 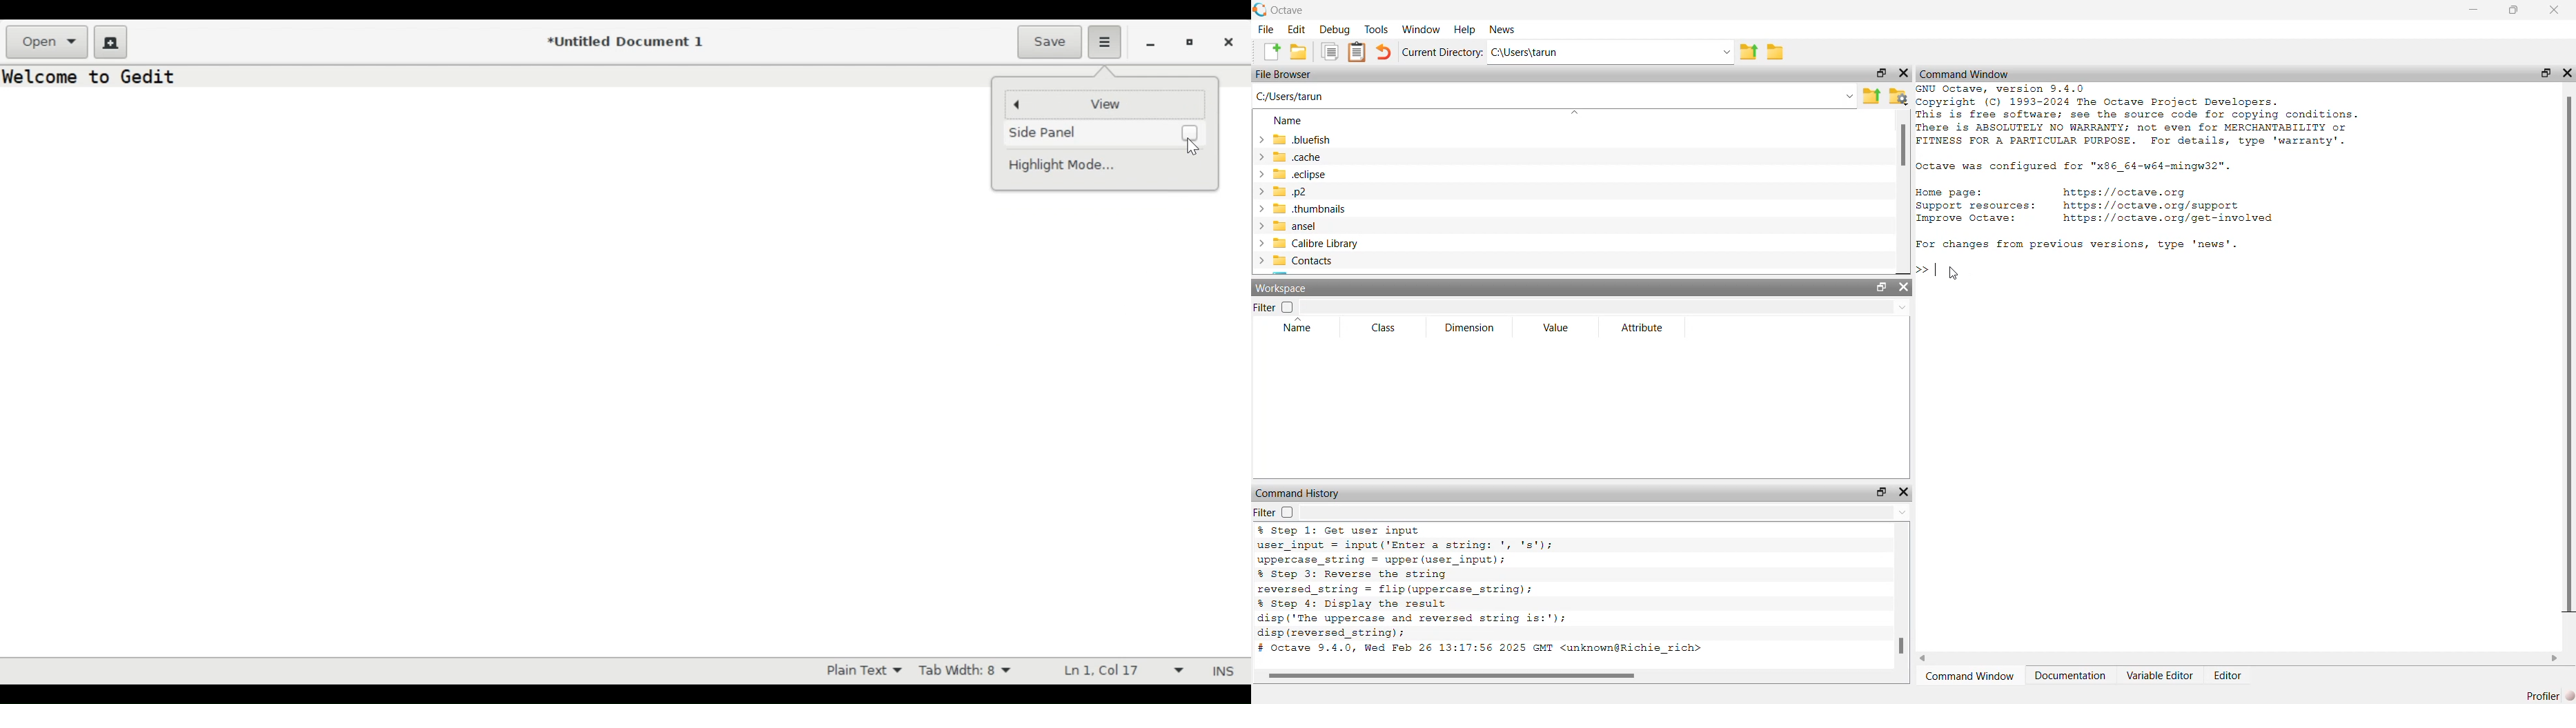 I want to click on move right, so click(x=2555, y=658).